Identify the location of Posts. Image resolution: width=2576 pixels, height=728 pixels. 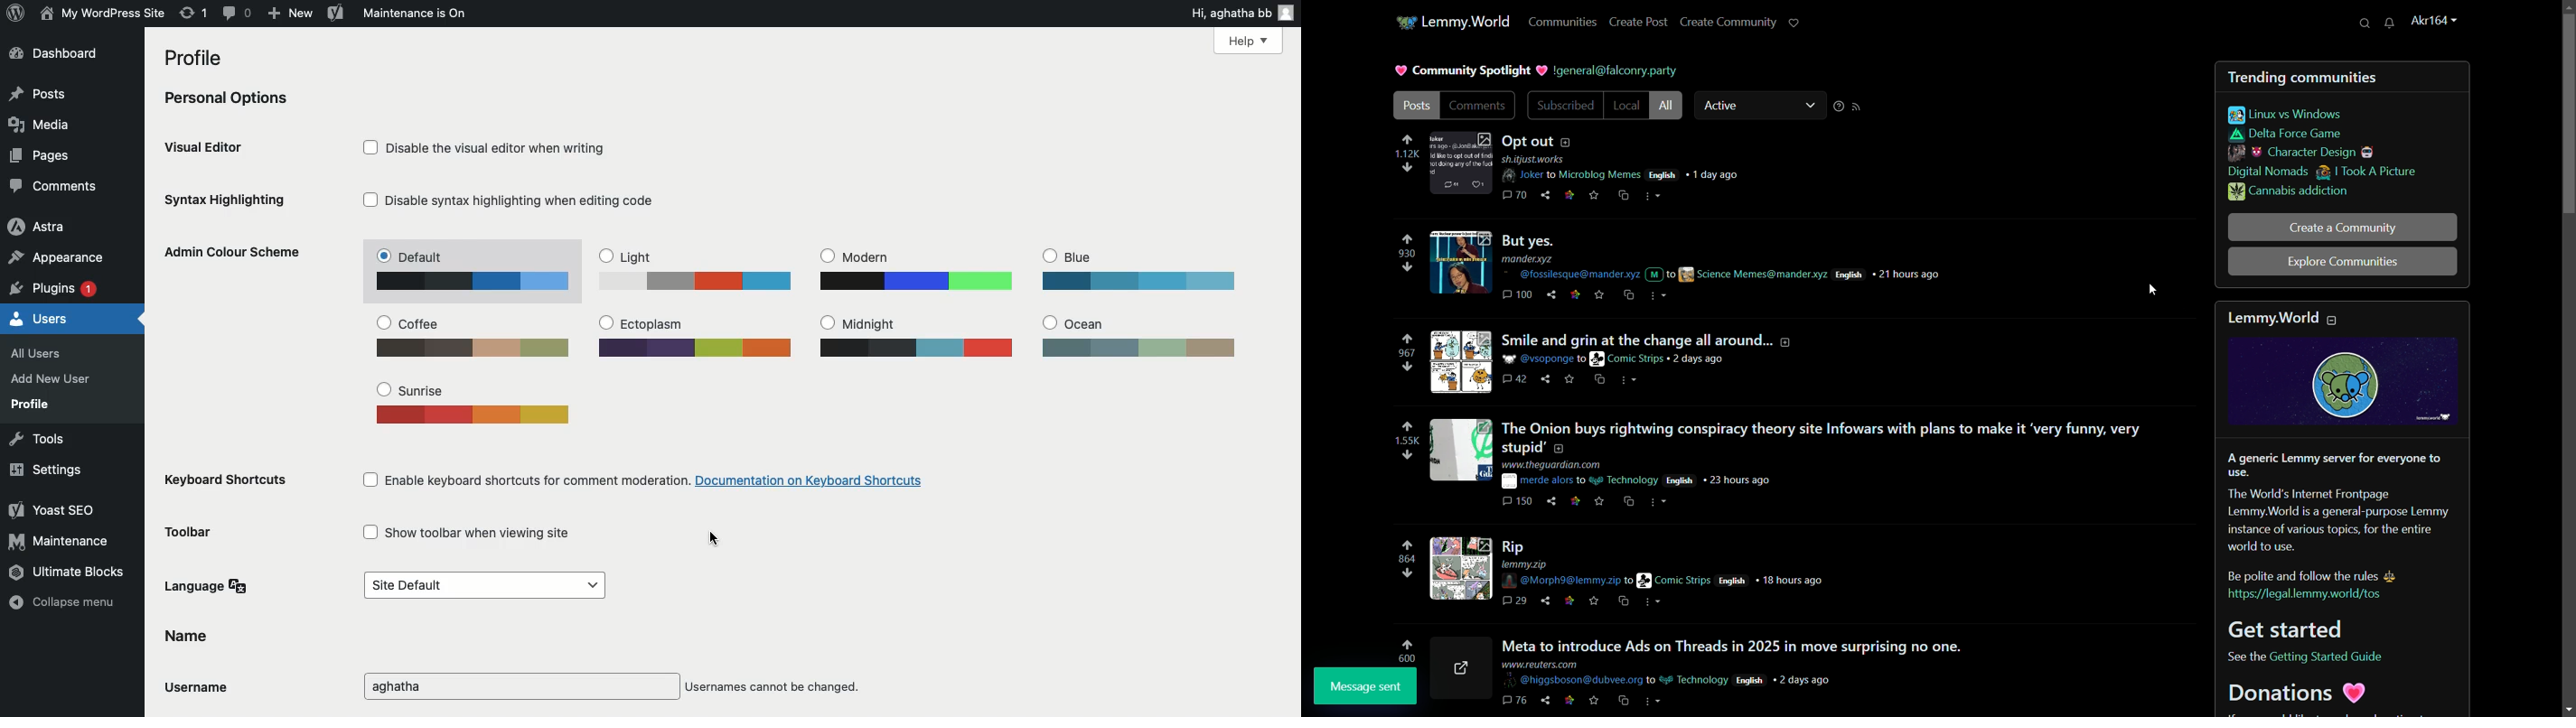
(39, 96).